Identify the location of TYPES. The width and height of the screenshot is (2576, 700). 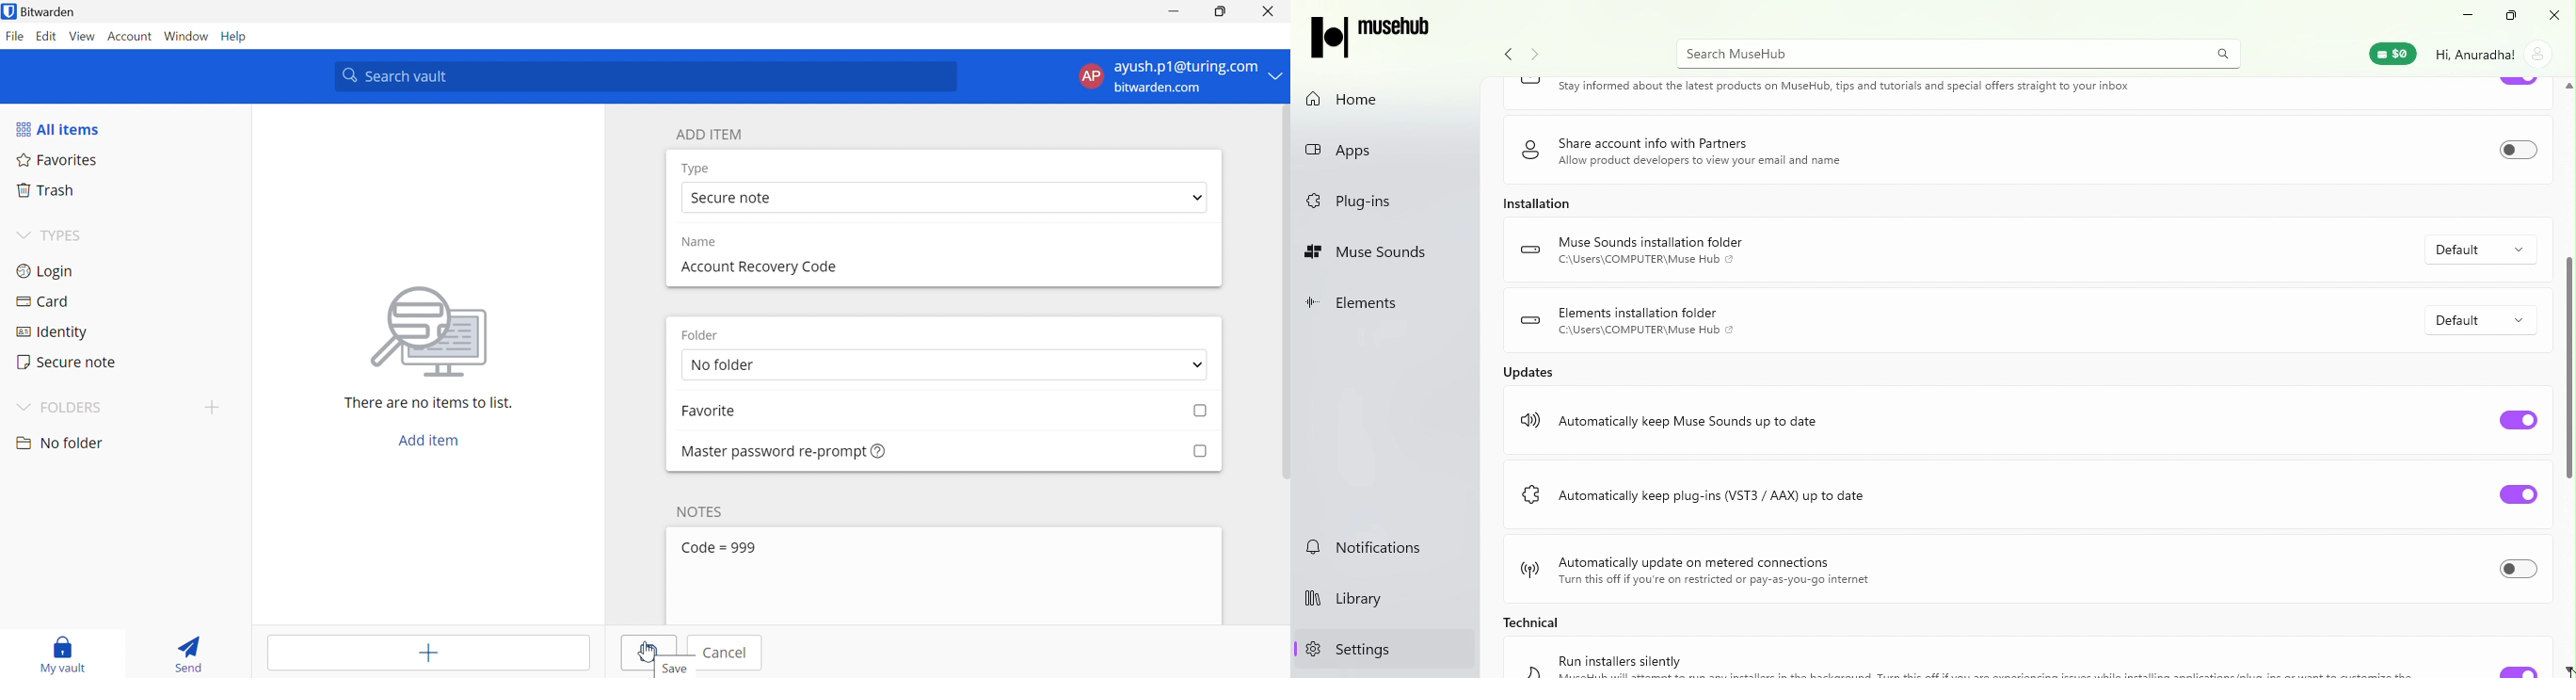
(65, 237).